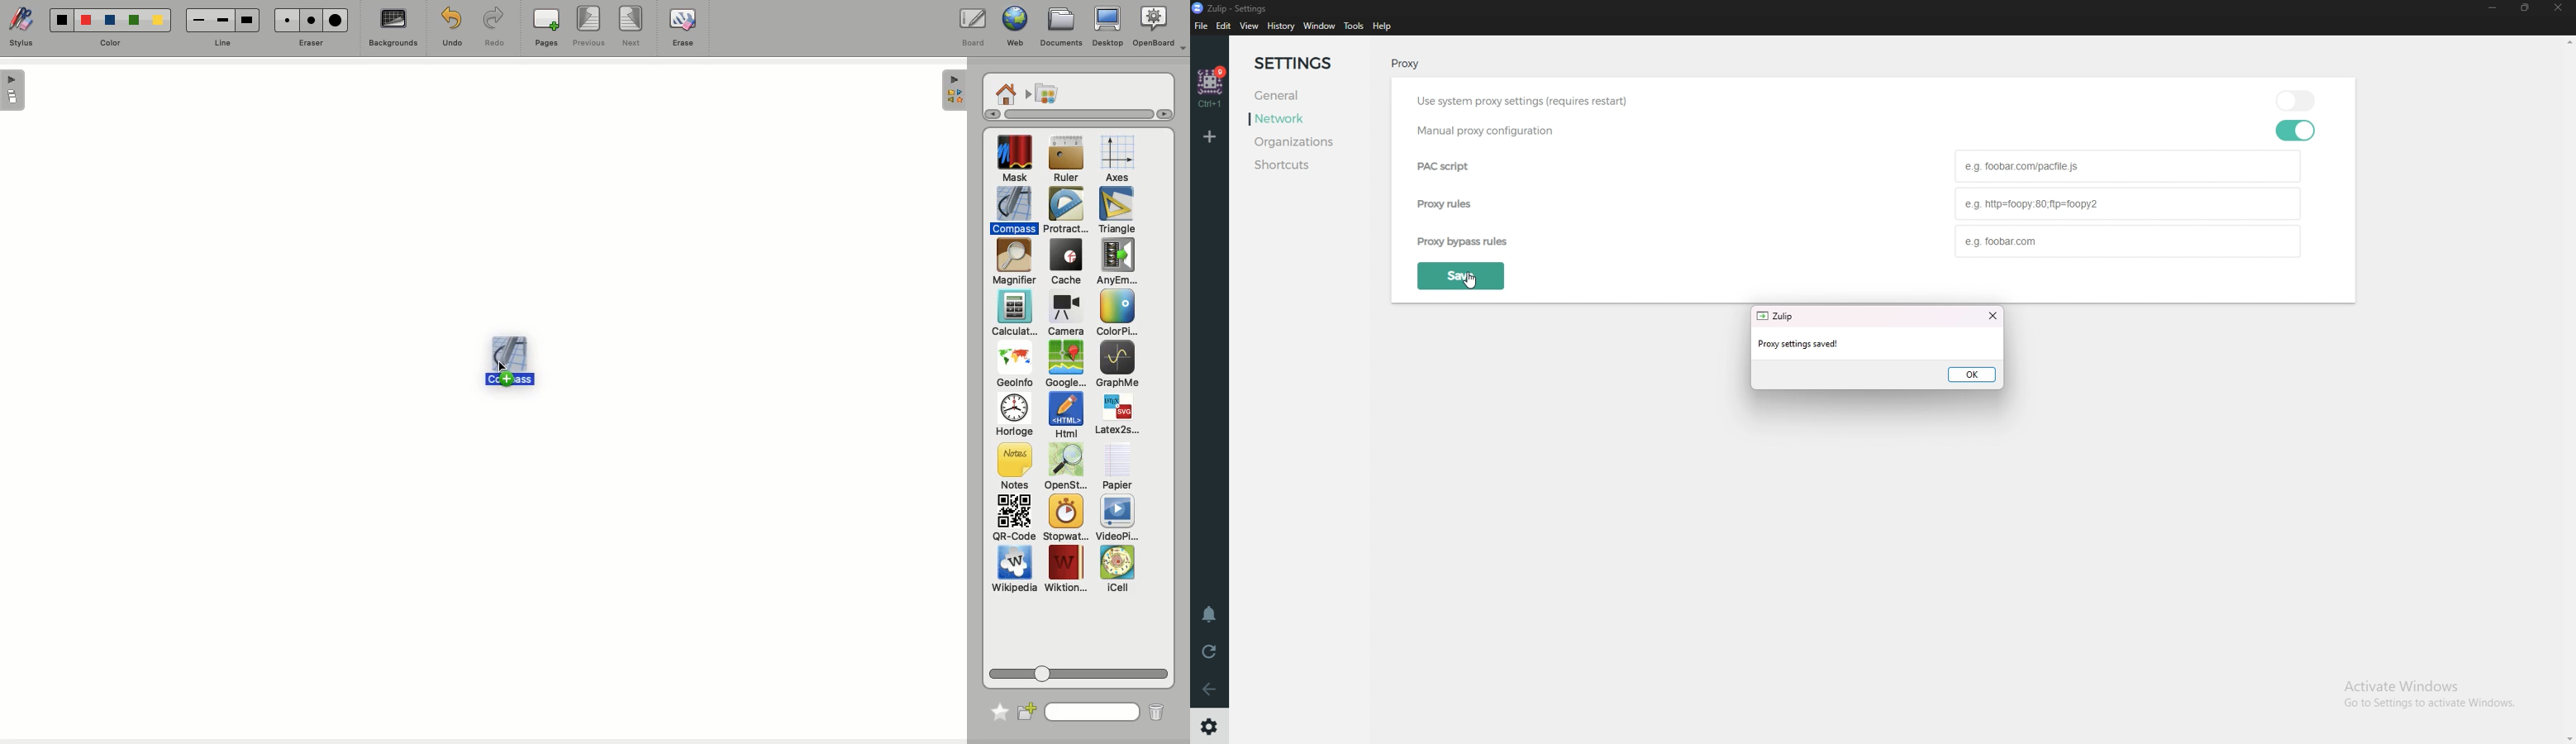  I want to click on Proxy rules, so click(2127, 204).